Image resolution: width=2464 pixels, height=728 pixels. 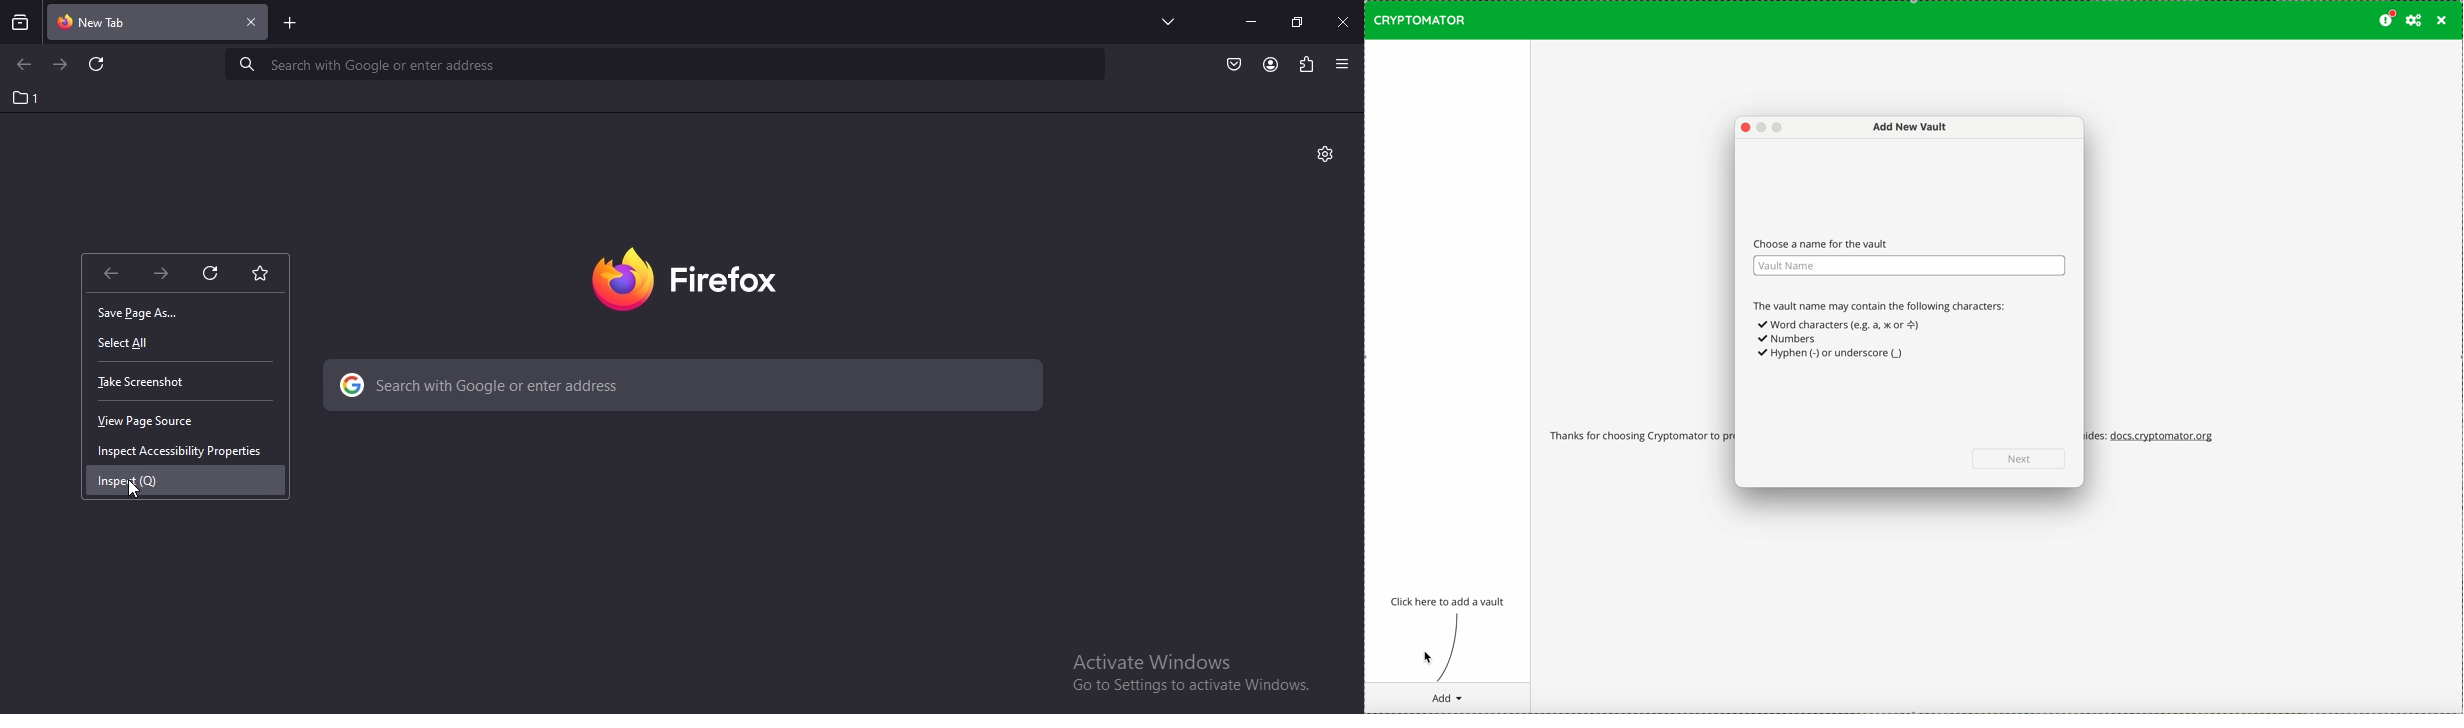 What do you see at coordinates (24, 97) in the screenshot?
I see `1` at bounding box center [24, 97].